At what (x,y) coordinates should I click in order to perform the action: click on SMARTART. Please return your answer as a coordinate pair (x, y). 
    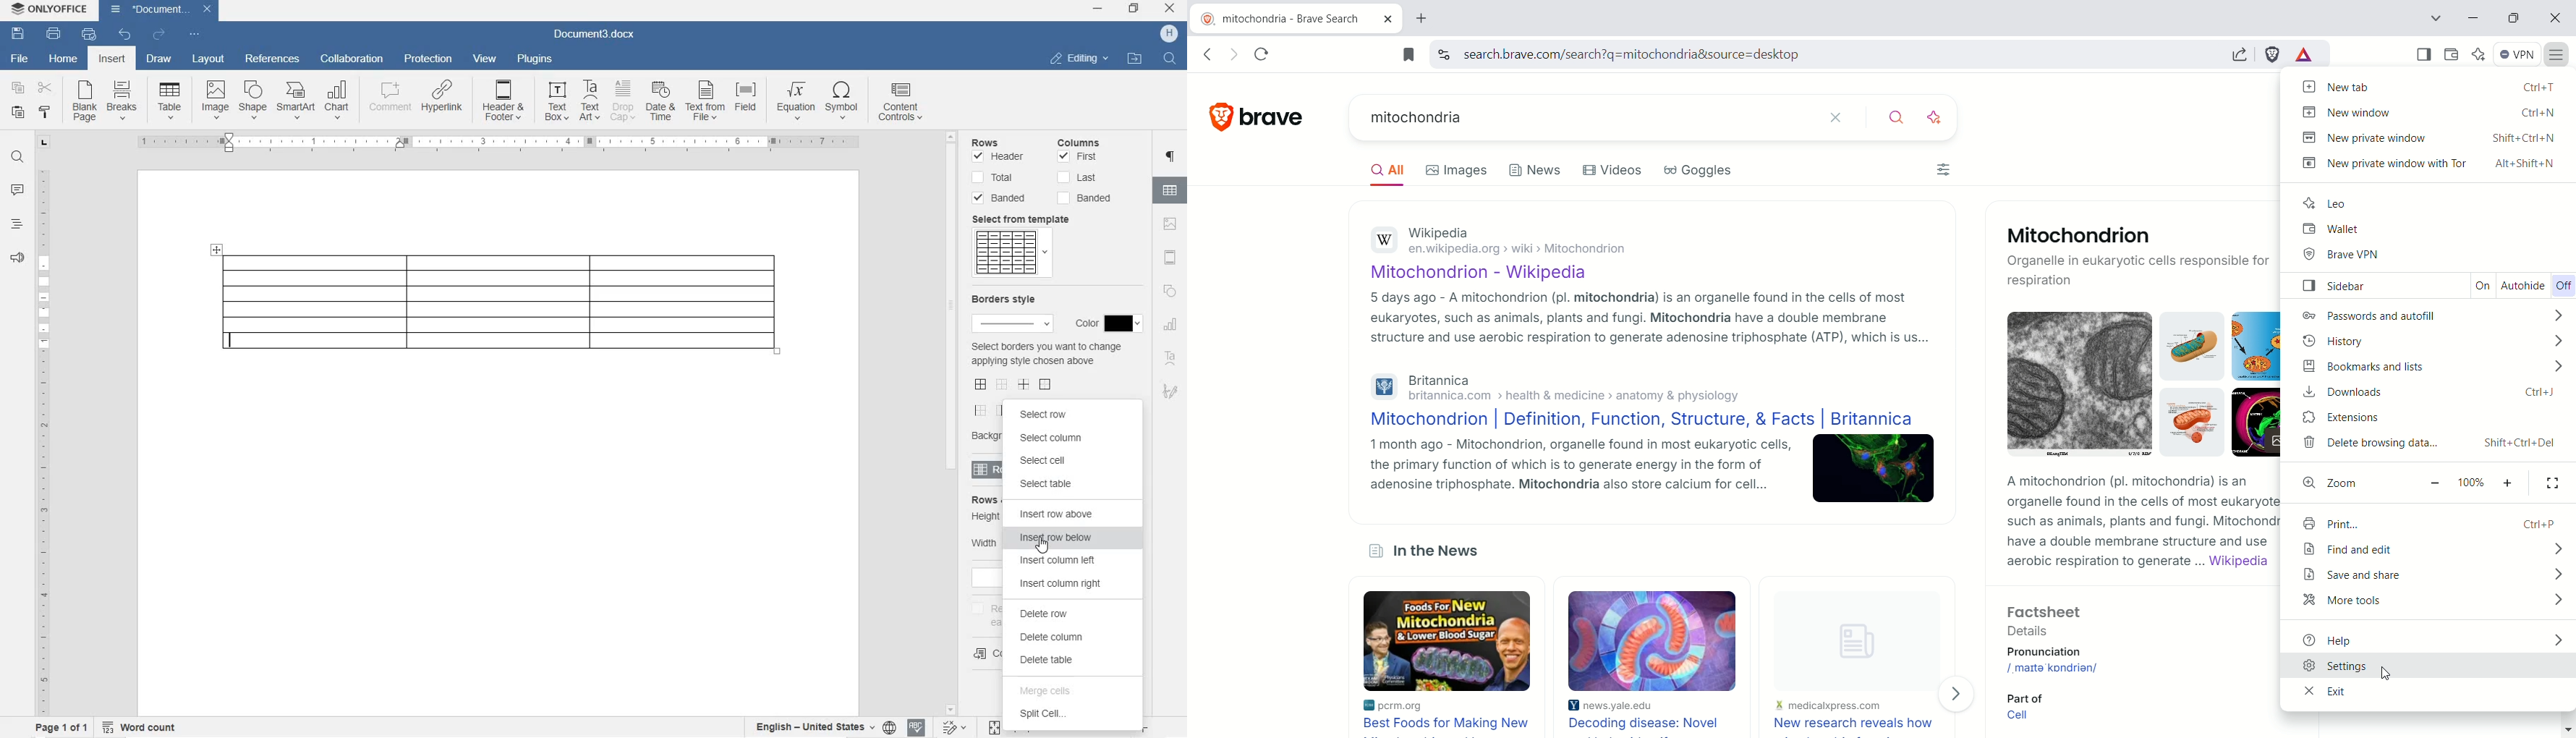
    Looking at the image, I should click on (296, 101).